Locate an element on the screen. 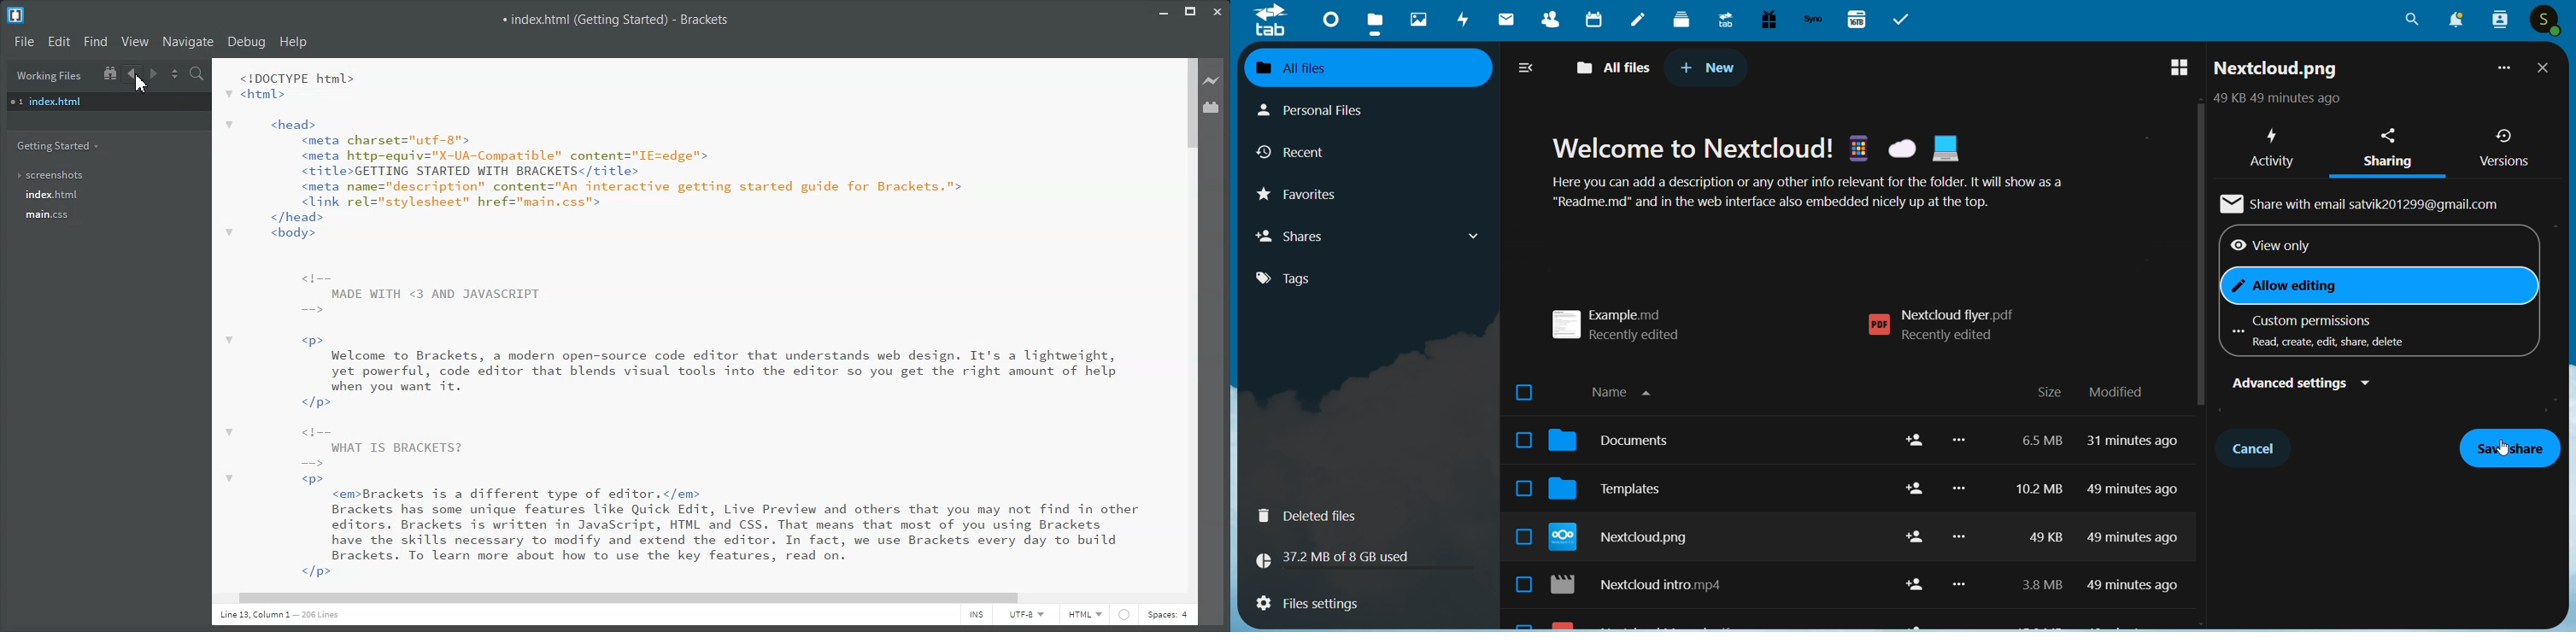  HTML is located at coordinates (1085, 616).